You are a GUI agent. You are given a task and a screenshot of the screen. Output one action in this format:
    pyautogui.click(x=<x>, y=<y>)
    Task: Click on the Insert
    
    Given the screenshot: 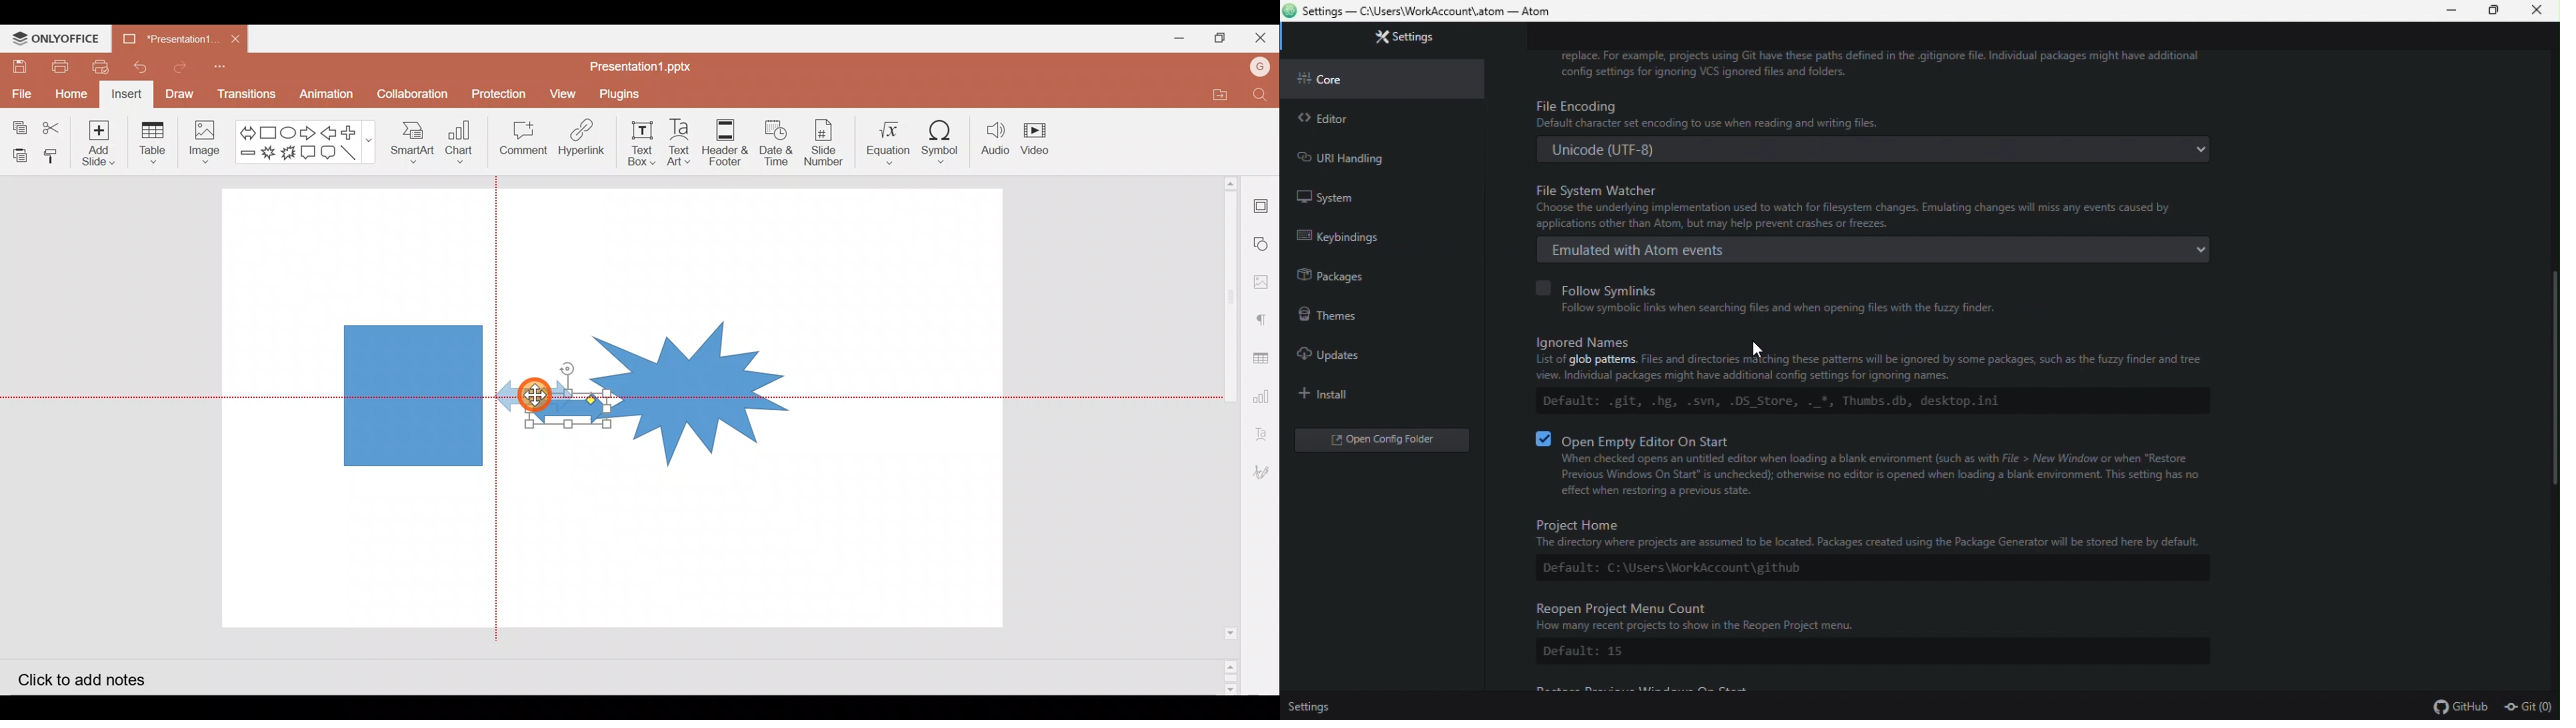 What is the action you would take?
    pyautogui.click(x=127, y=95)
    